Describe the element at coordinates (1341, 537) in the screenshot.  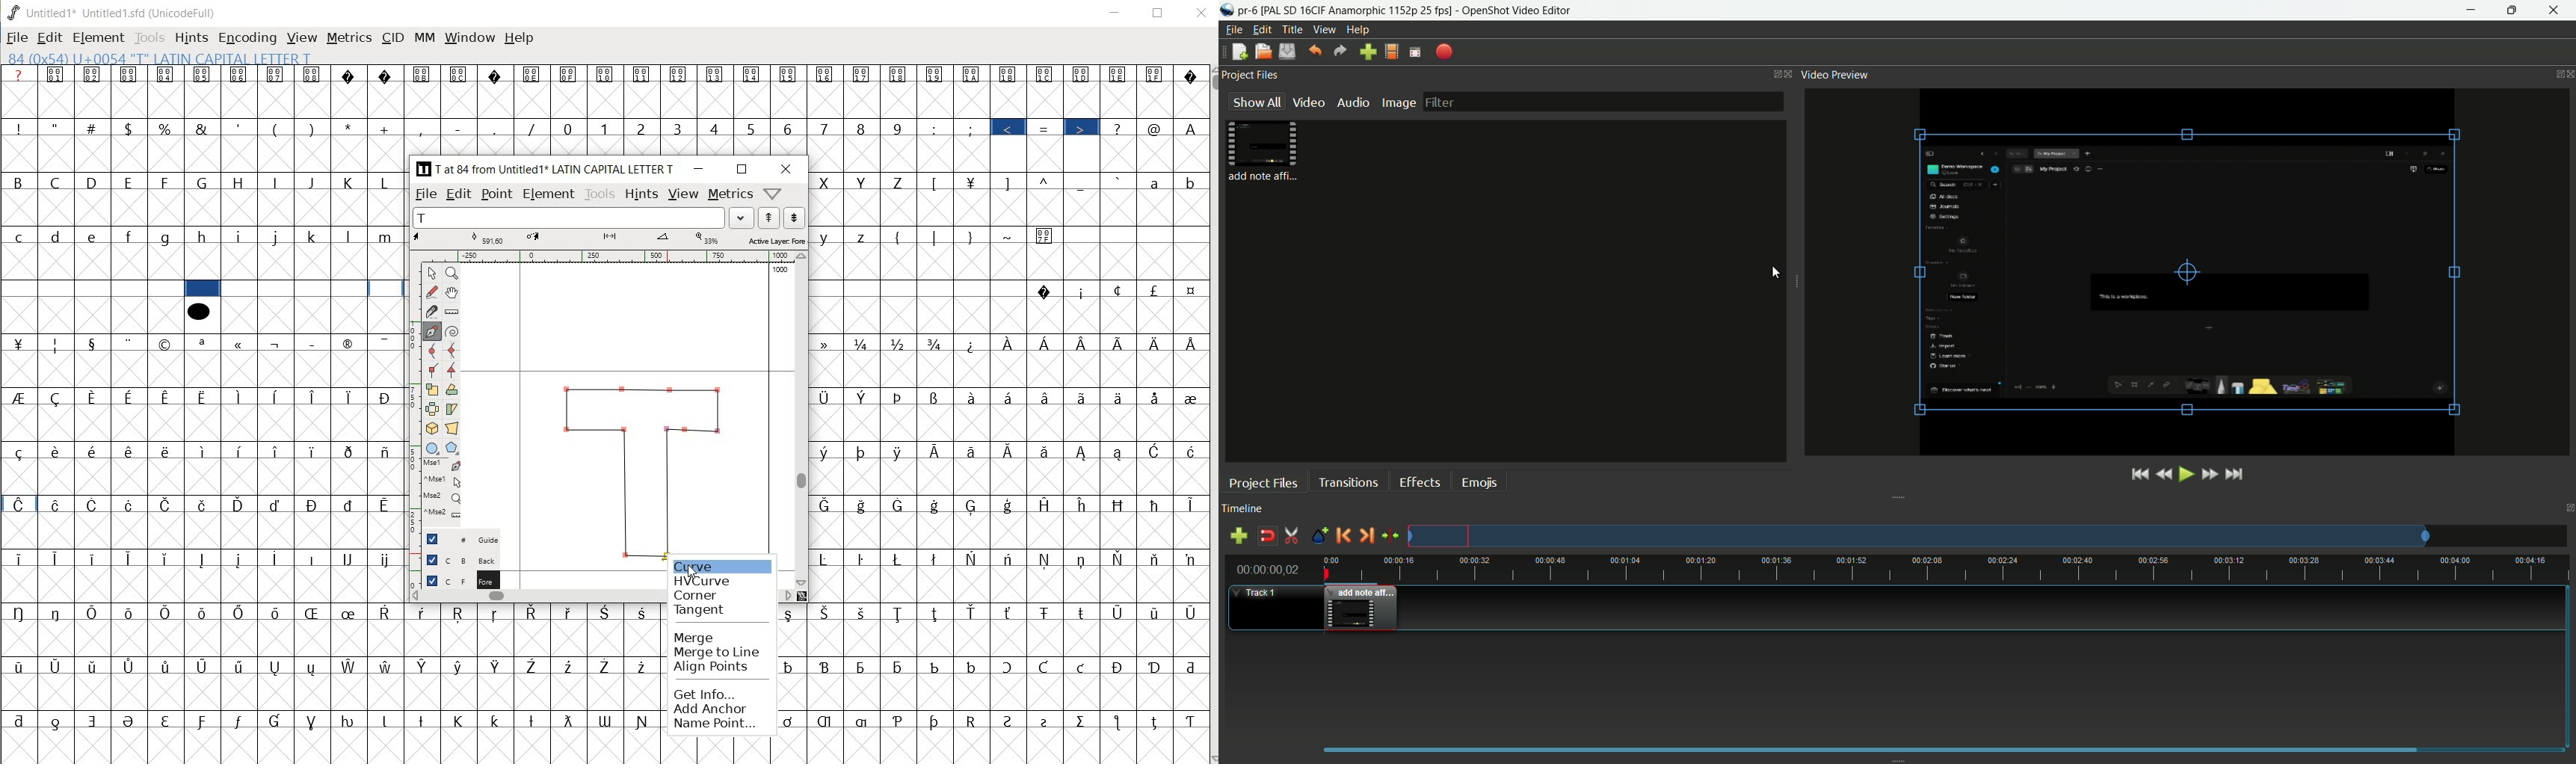
I see `previous marker` at that location.